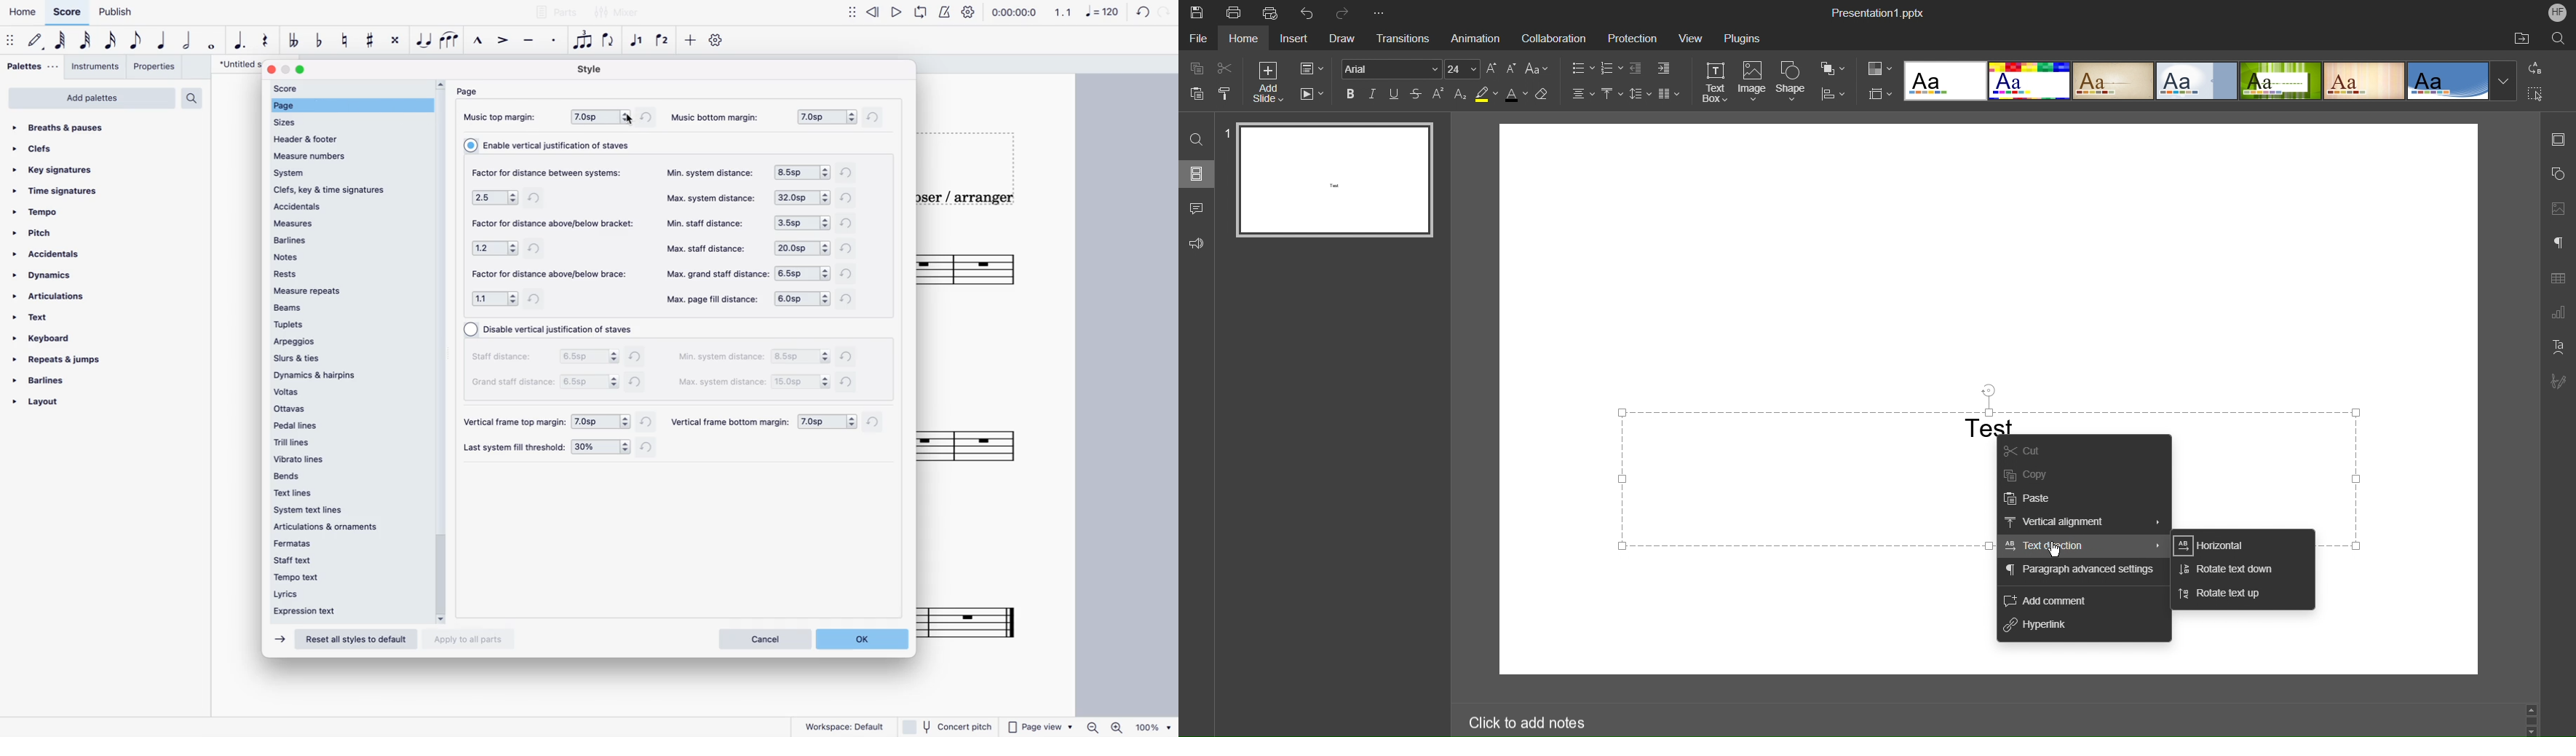  Describe the element at coordinates (529, 42) in the screenshot. I see `tenuto` at that location.